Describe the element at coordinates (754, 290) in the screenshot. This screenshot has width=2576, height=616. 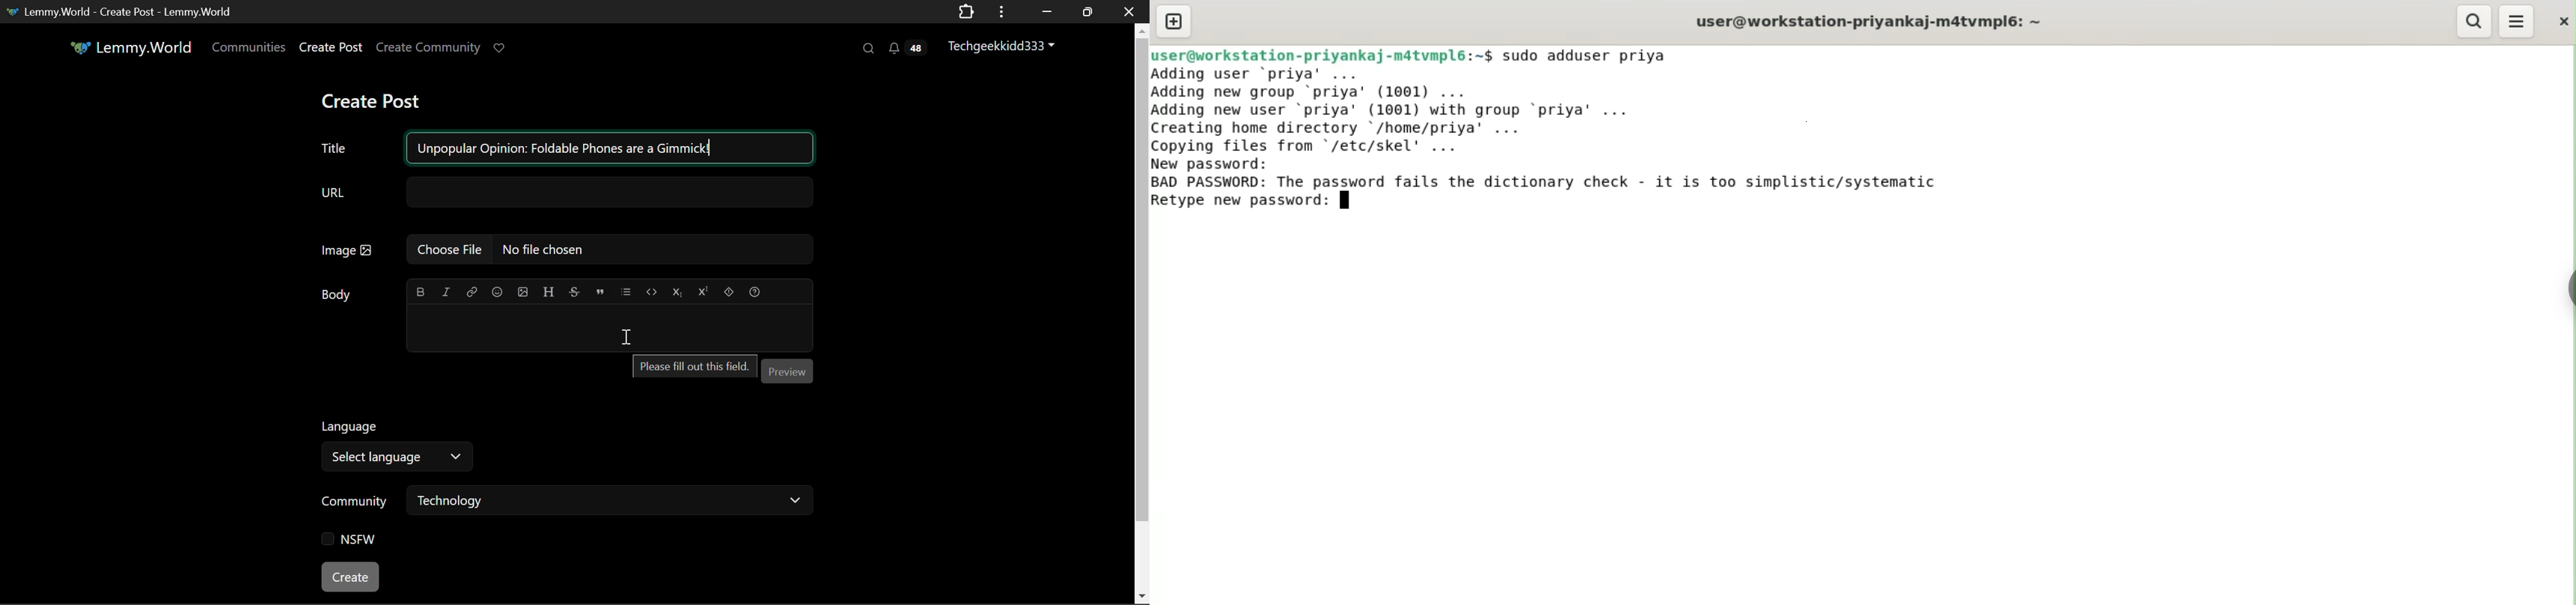
I see `formatting help` at that location.